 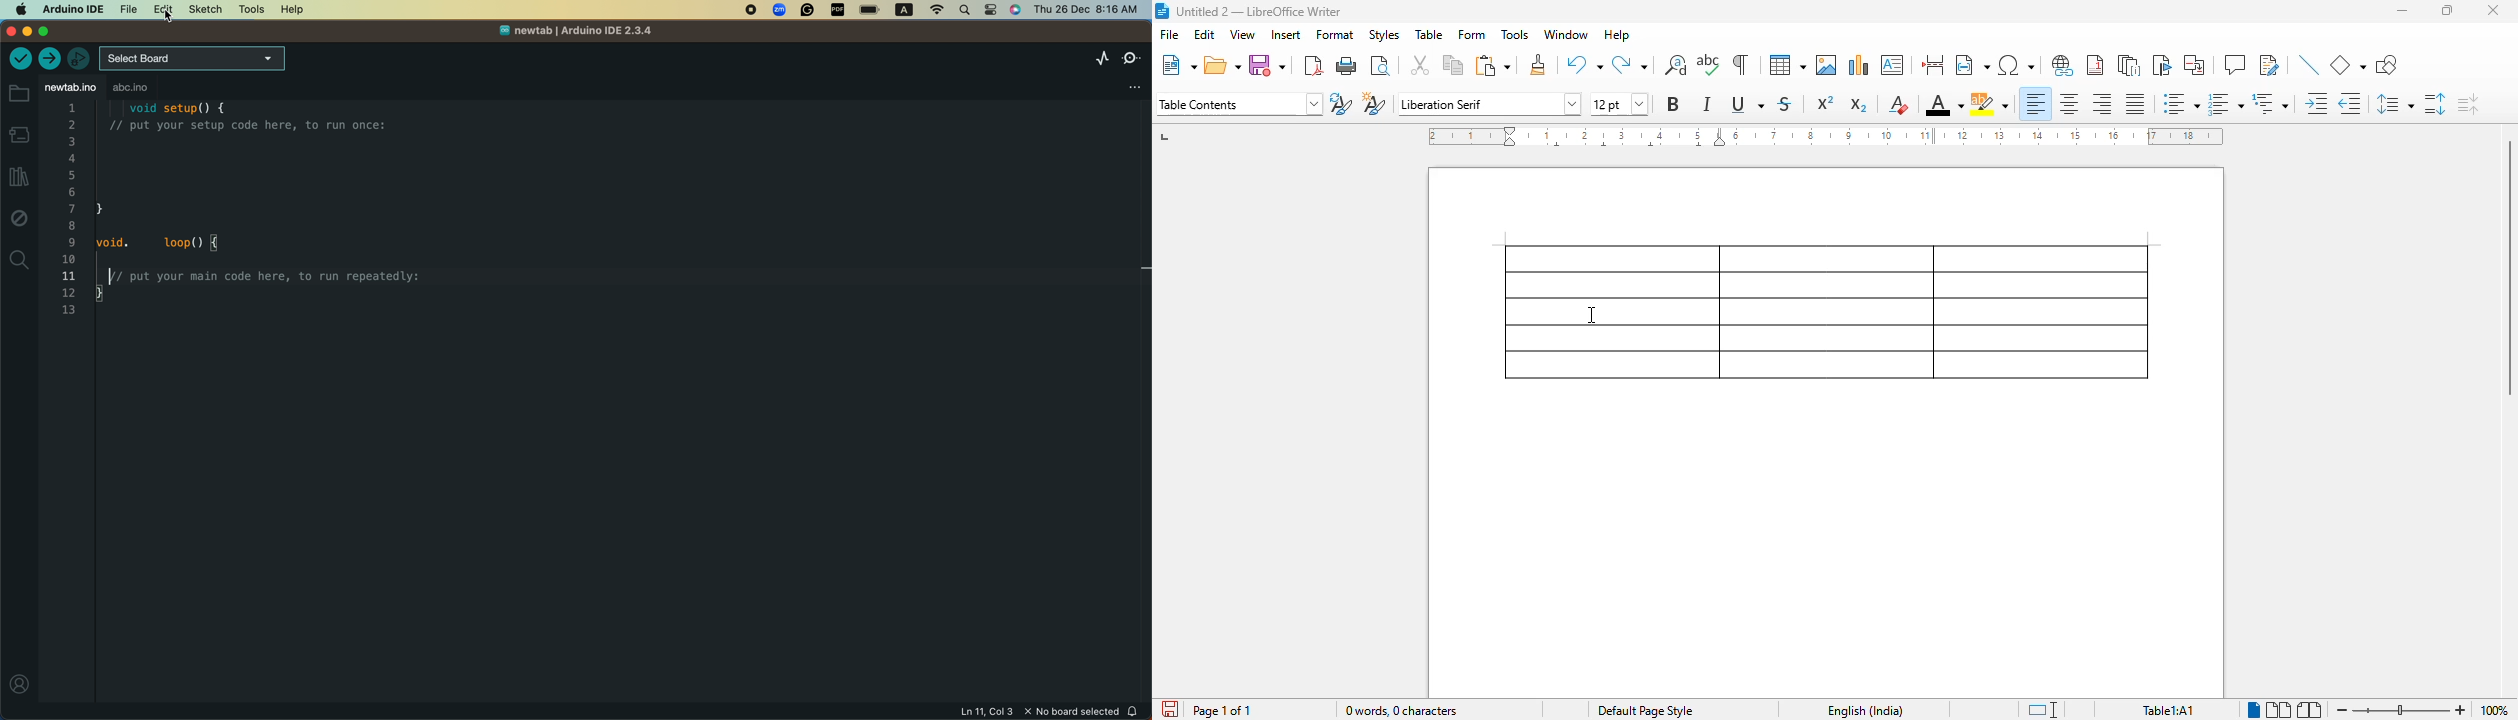 What do you see at coordinates (2182, 103) in the screenshot?
I see `toggle unordered list` at bounding box center [2182, 103].